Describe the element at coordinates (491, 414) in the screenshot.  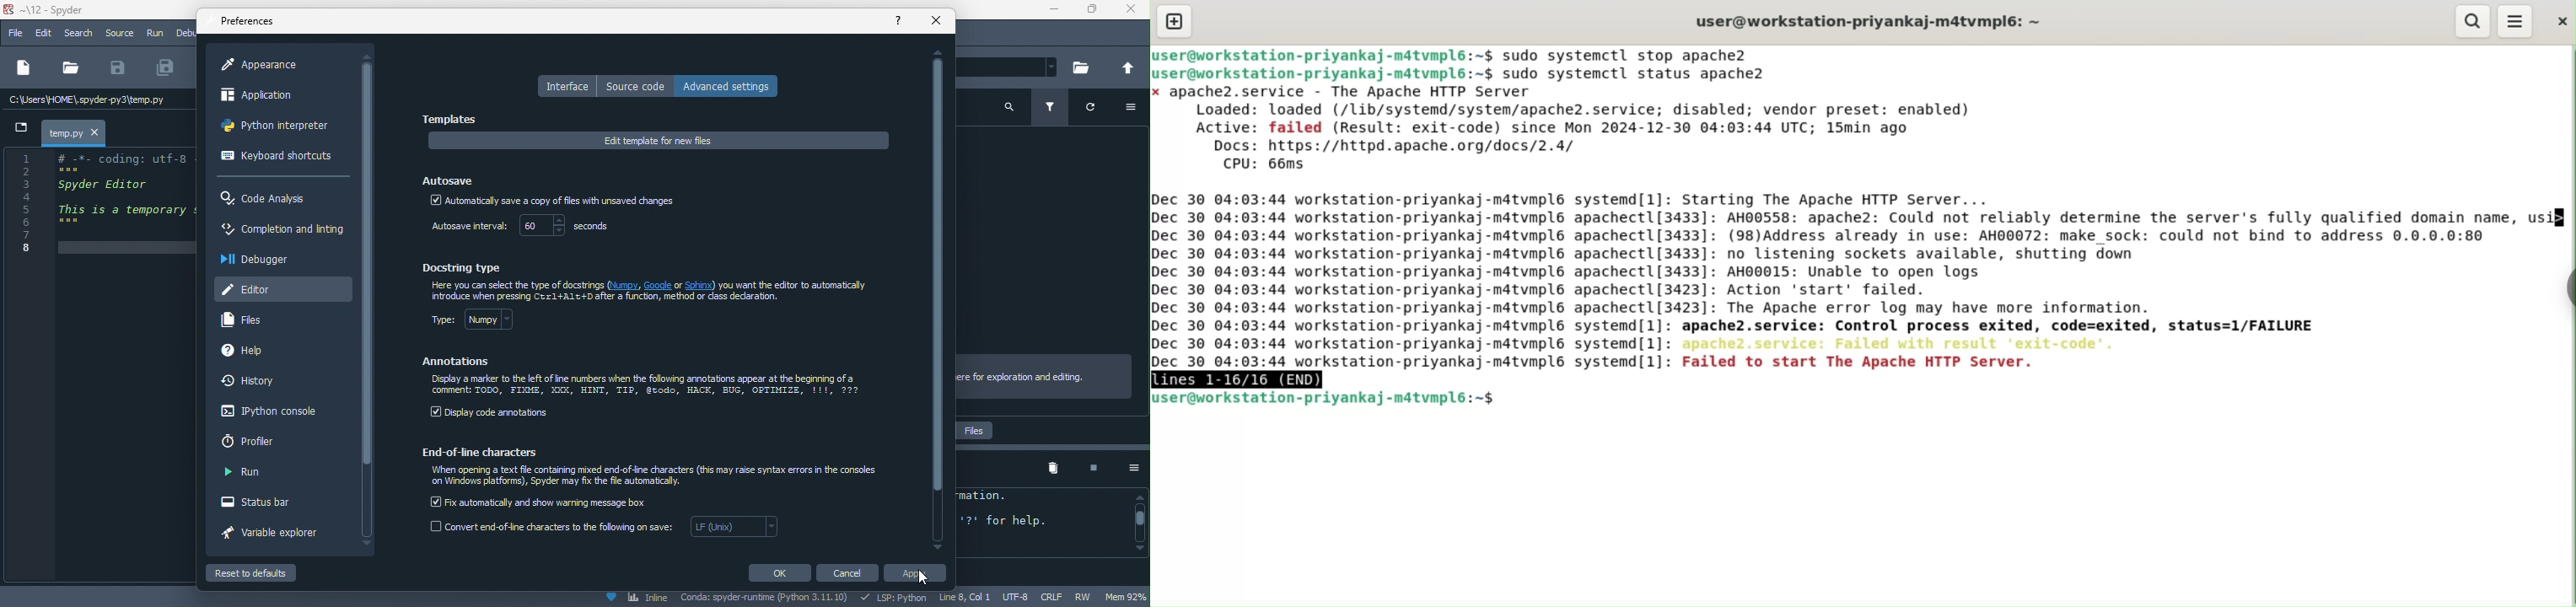
I see `display code annotations` at that location.